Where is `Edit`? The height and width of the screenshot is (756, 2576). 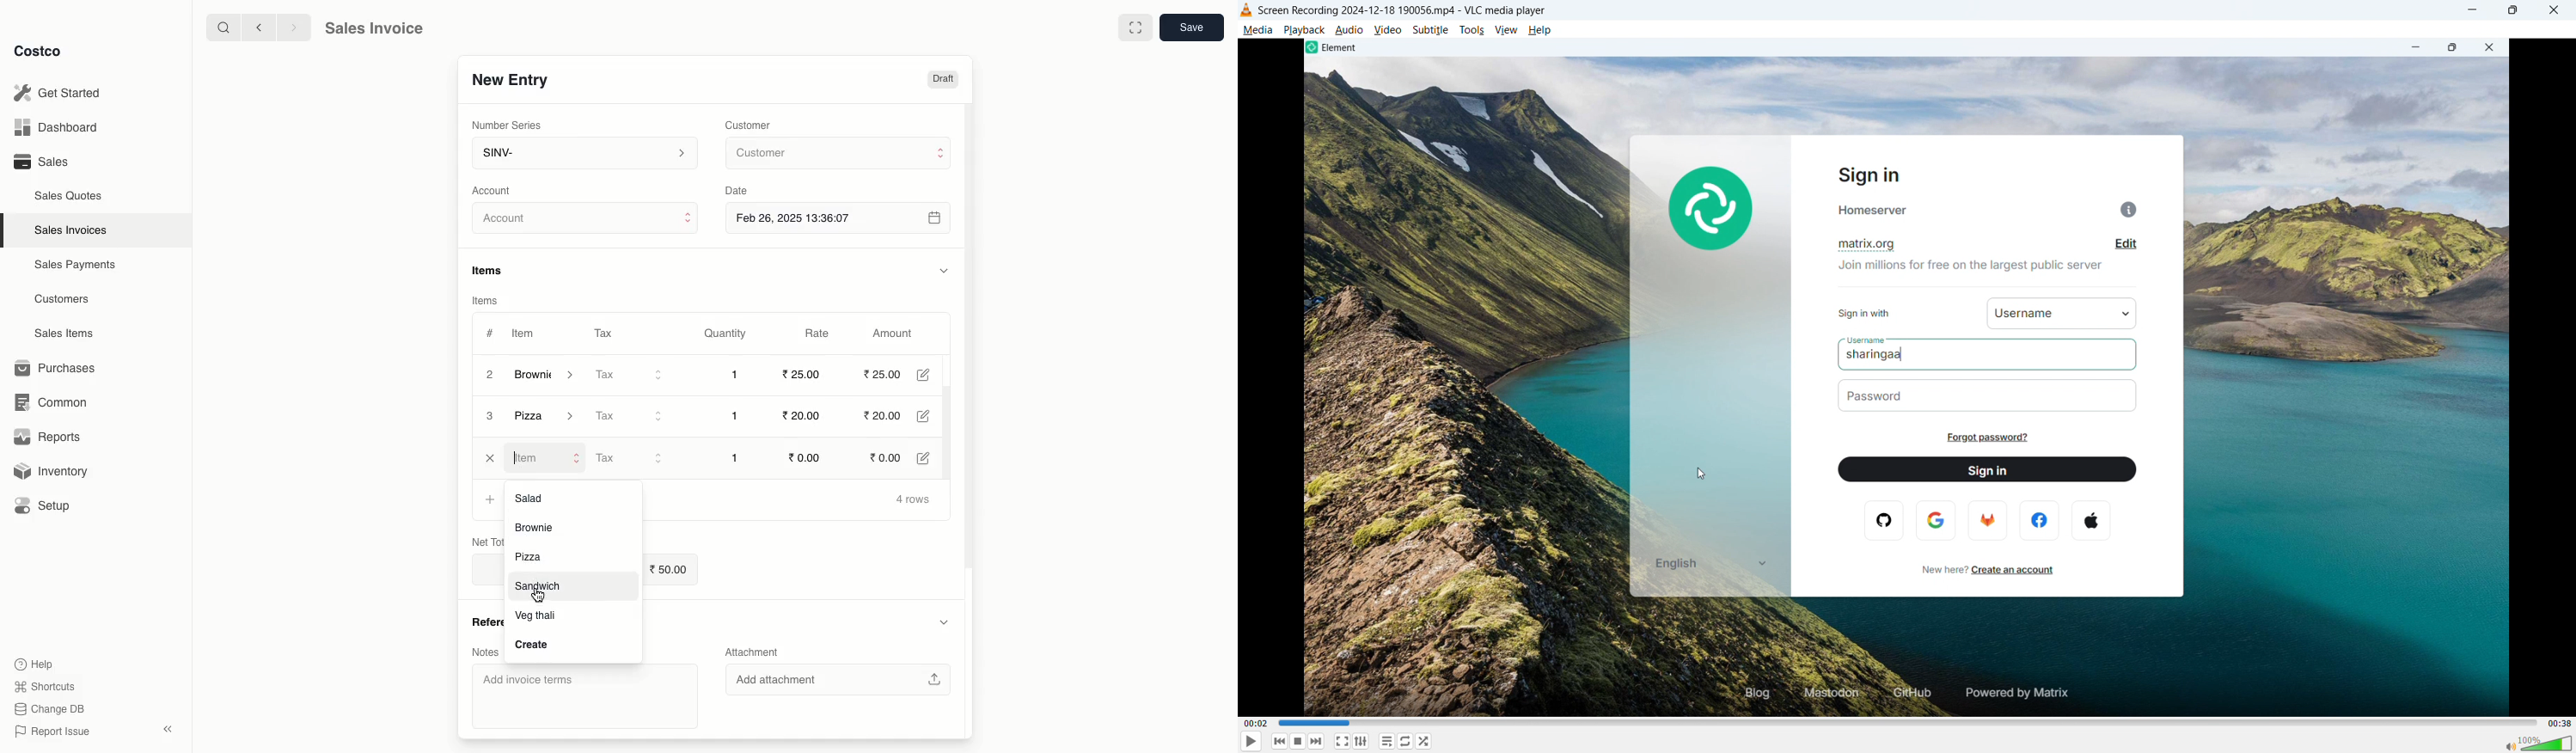
Edit is located at coordinates (931, 457).